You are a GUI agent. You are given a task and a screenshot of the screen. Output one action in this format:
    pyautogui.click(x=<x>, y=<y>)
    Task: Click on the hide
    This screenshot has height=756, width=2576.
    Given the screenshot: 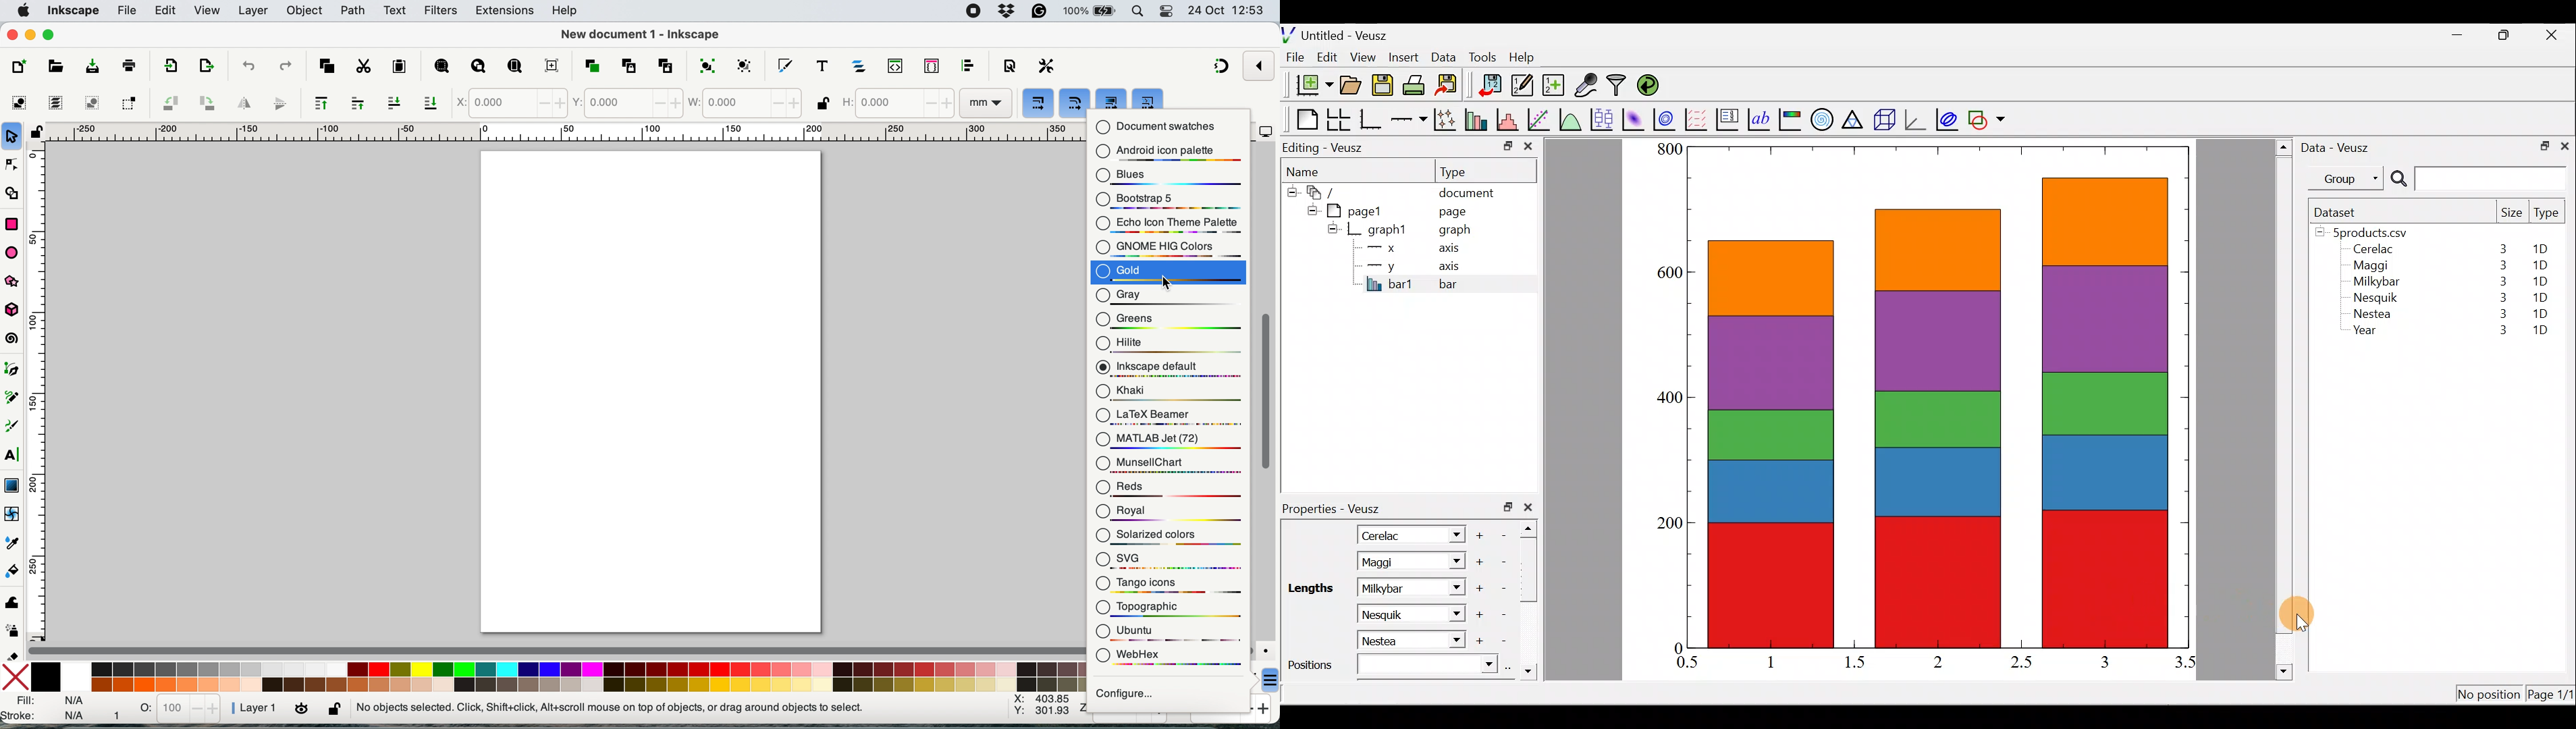 What is the action you would take?
    pyautogui.click(x=1291, y=190)
    